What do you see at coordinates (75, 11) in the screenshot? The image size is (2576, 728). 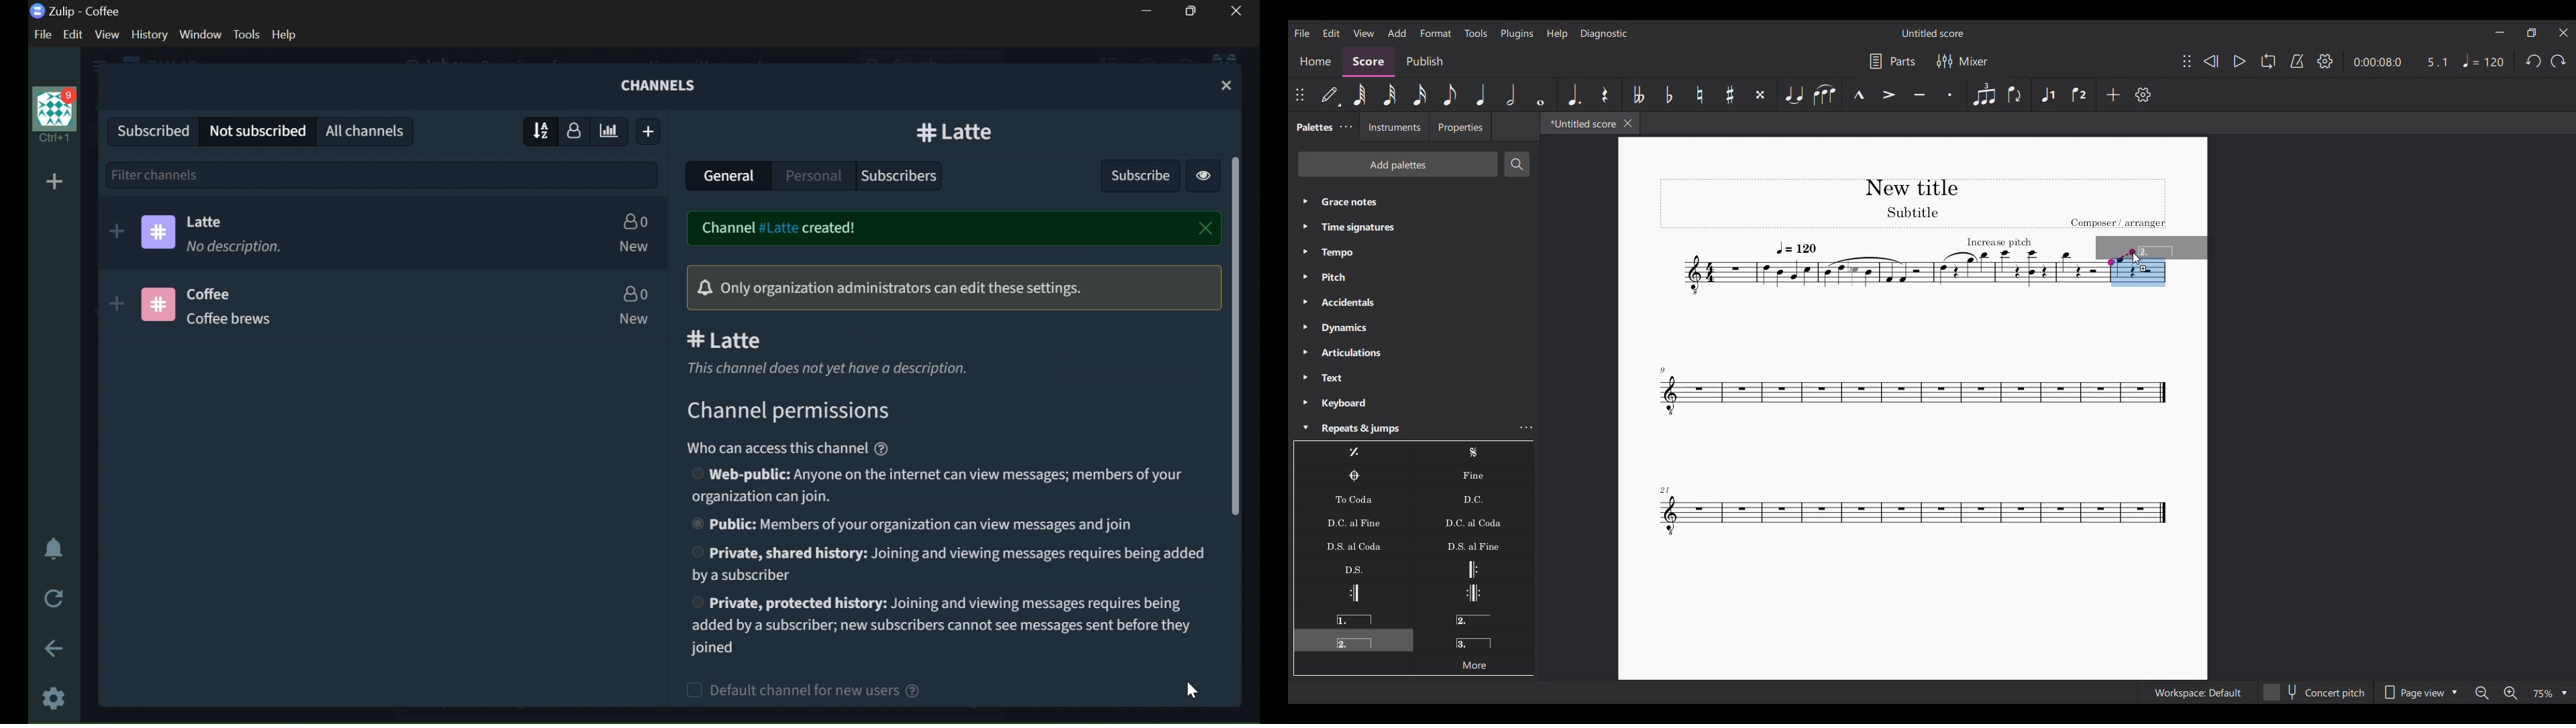 I see `Zulip - coffee` at bounding box center [75, 11].